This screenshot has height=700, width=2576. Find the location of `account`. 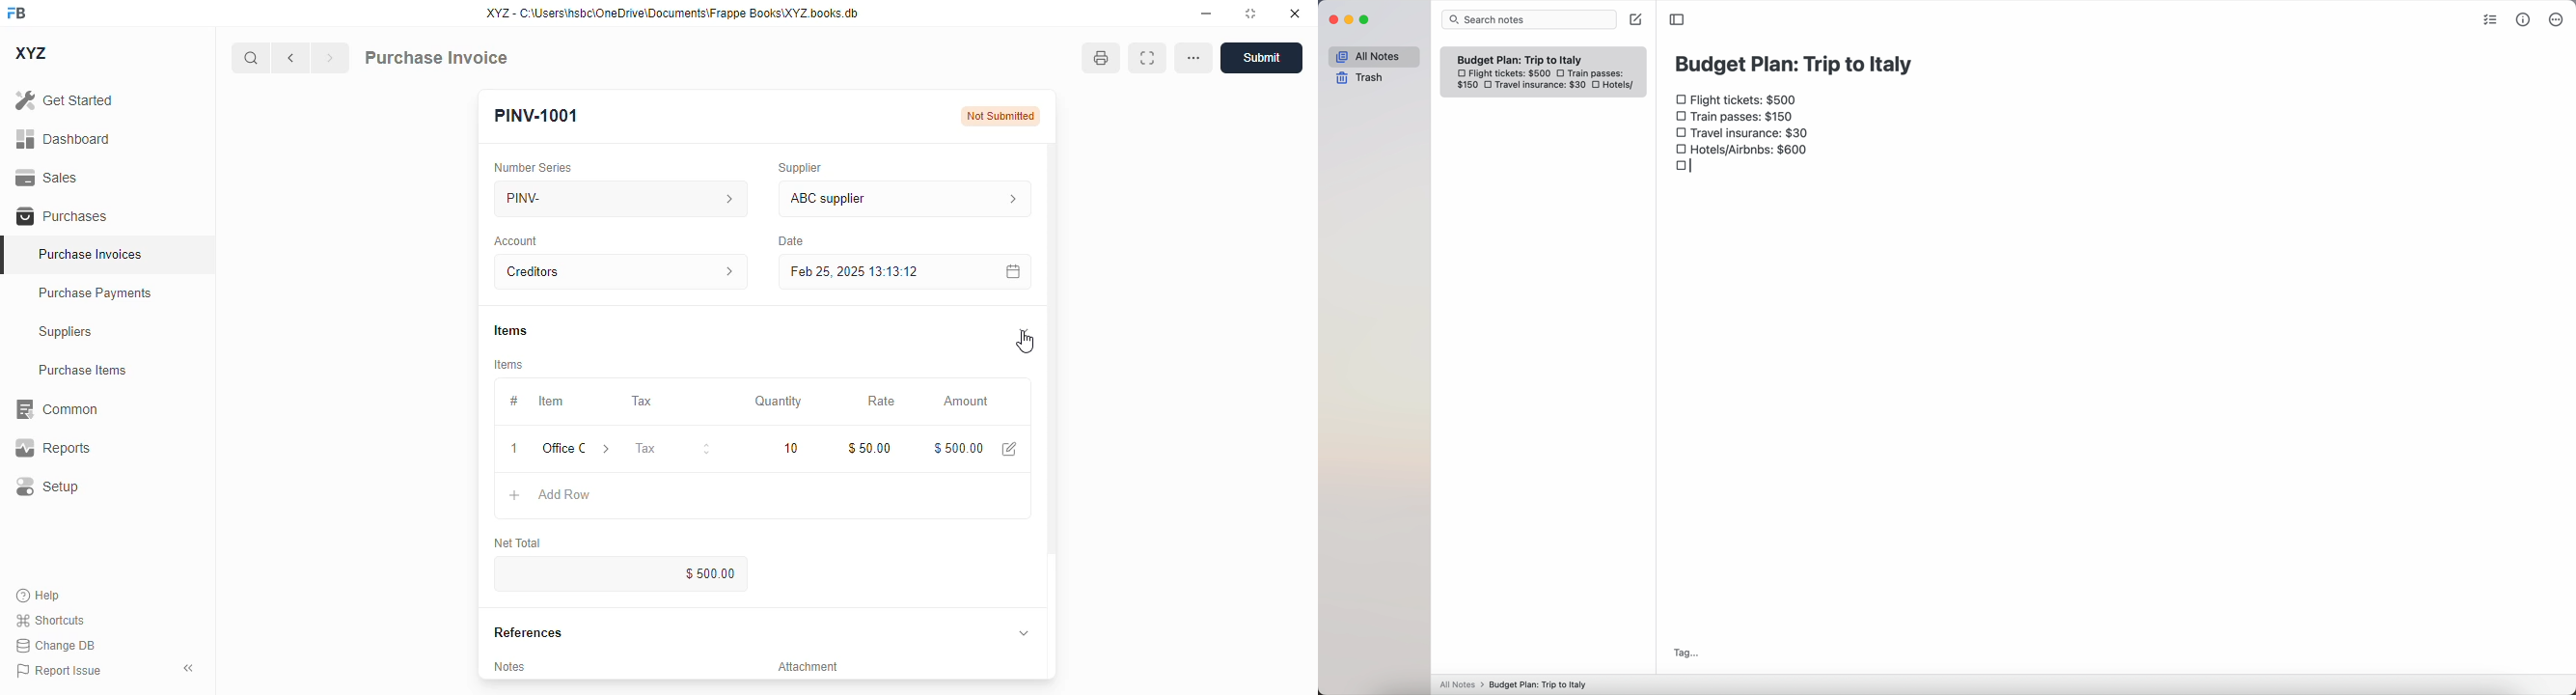

account is located at coordinates (517, 240).